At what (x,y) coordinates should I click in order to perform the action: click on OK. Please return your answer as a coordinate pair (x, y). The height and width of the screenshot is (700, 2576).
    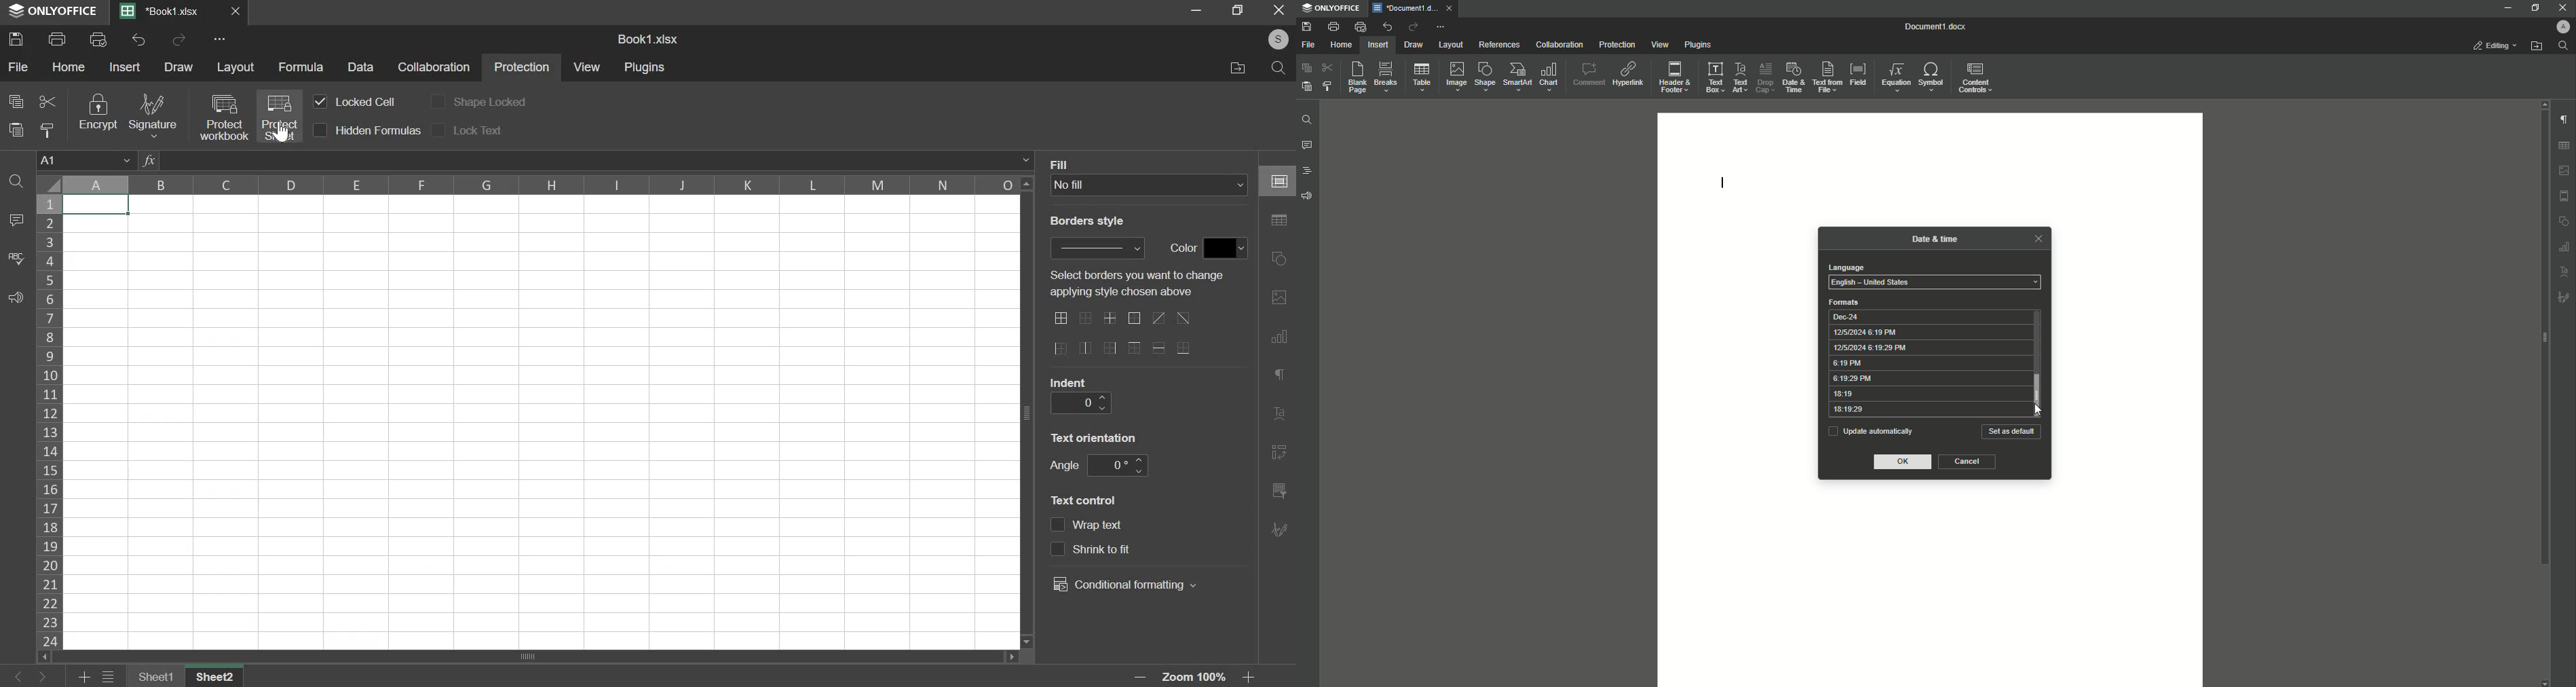
    Looking at the image, I should click on (1904, 462).